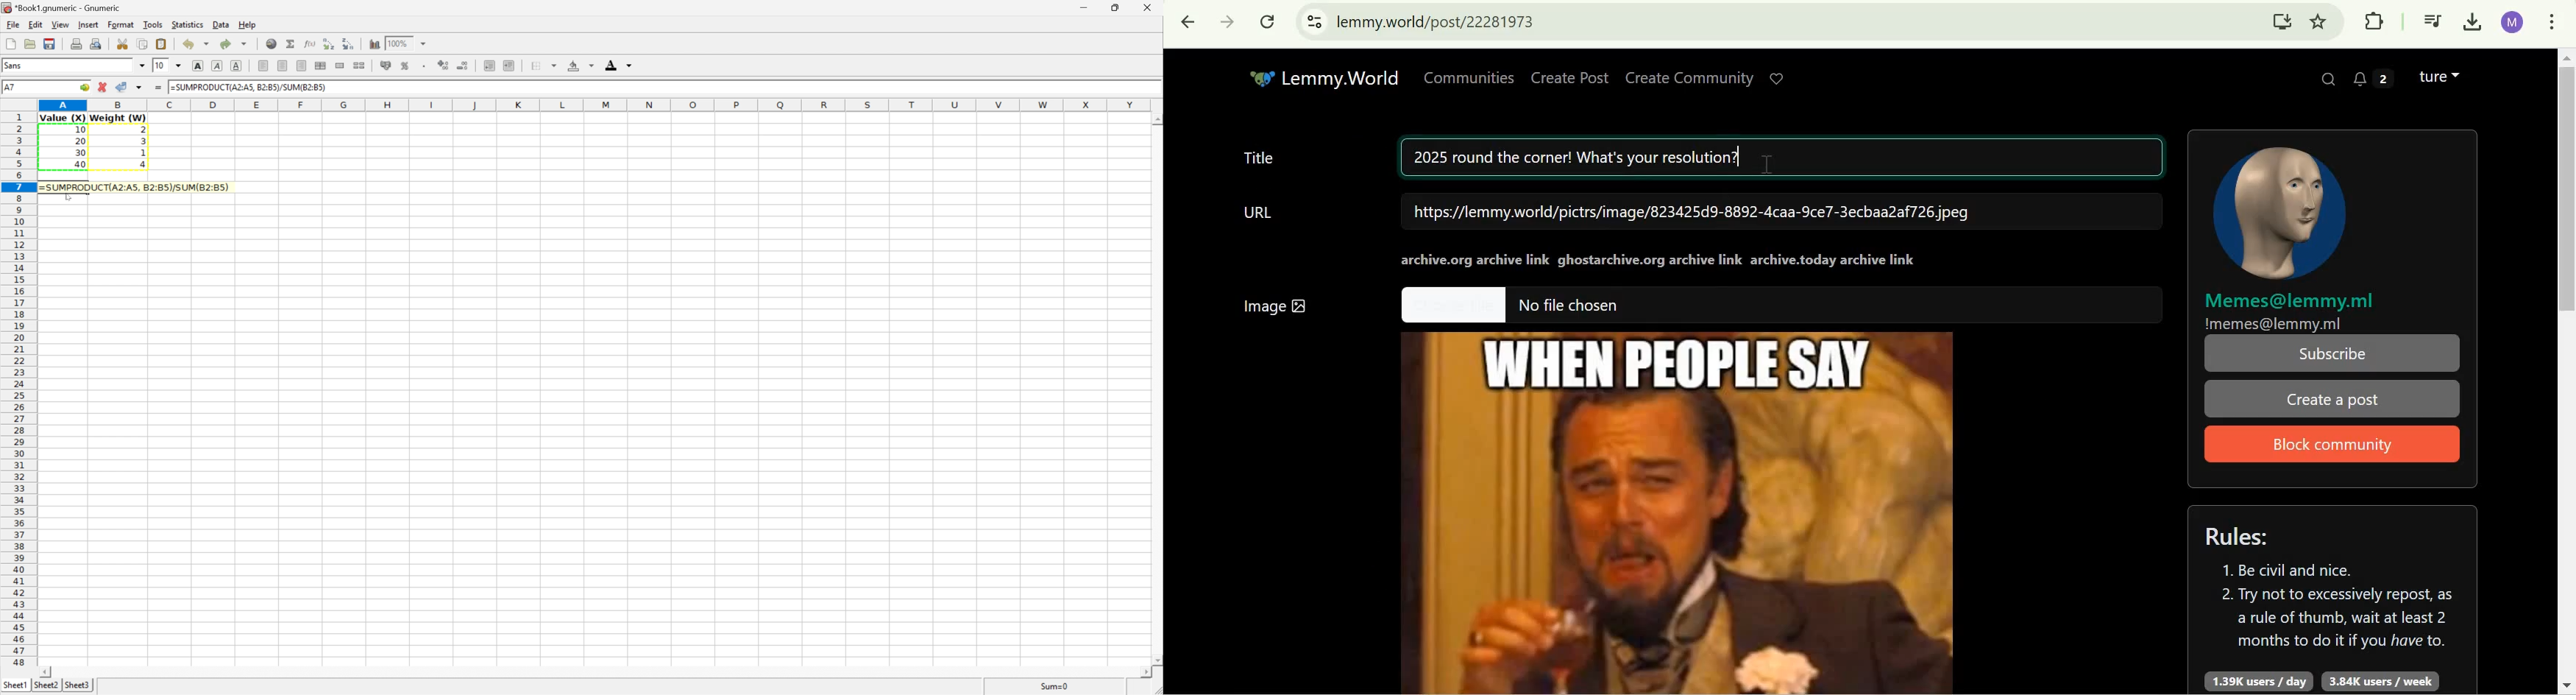 The image size is (2576, 700). Describe the element at coordinates (249, 87) in the screenshot. I see `=SUMPRODUCT(A2:A5, B2:B5) / SUM(B2:B5)` at that location.